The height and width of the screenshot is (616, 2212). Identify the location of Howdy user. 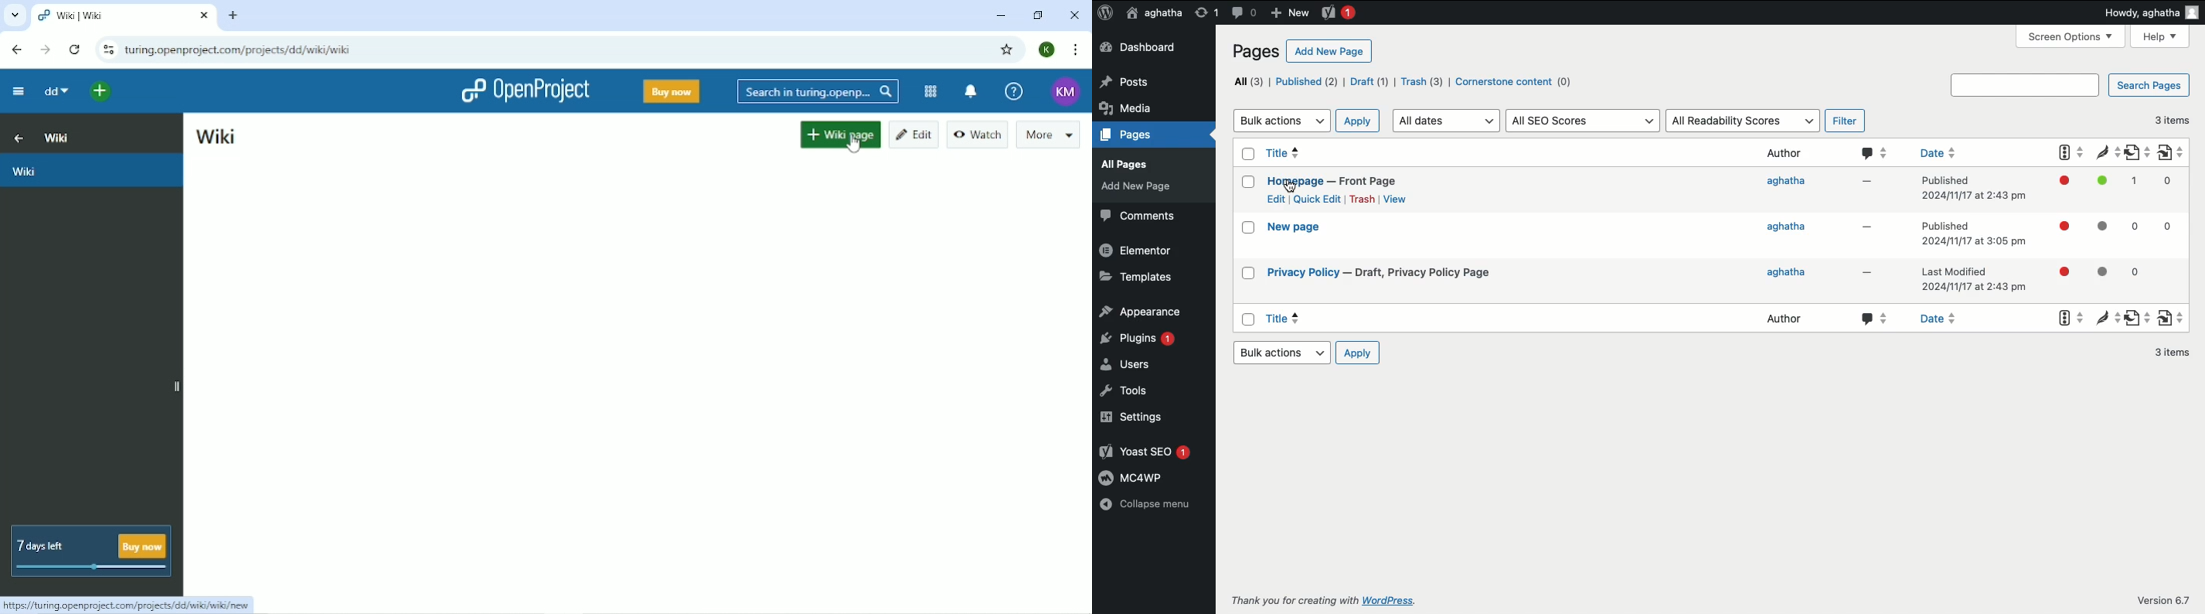
(2153, 11).